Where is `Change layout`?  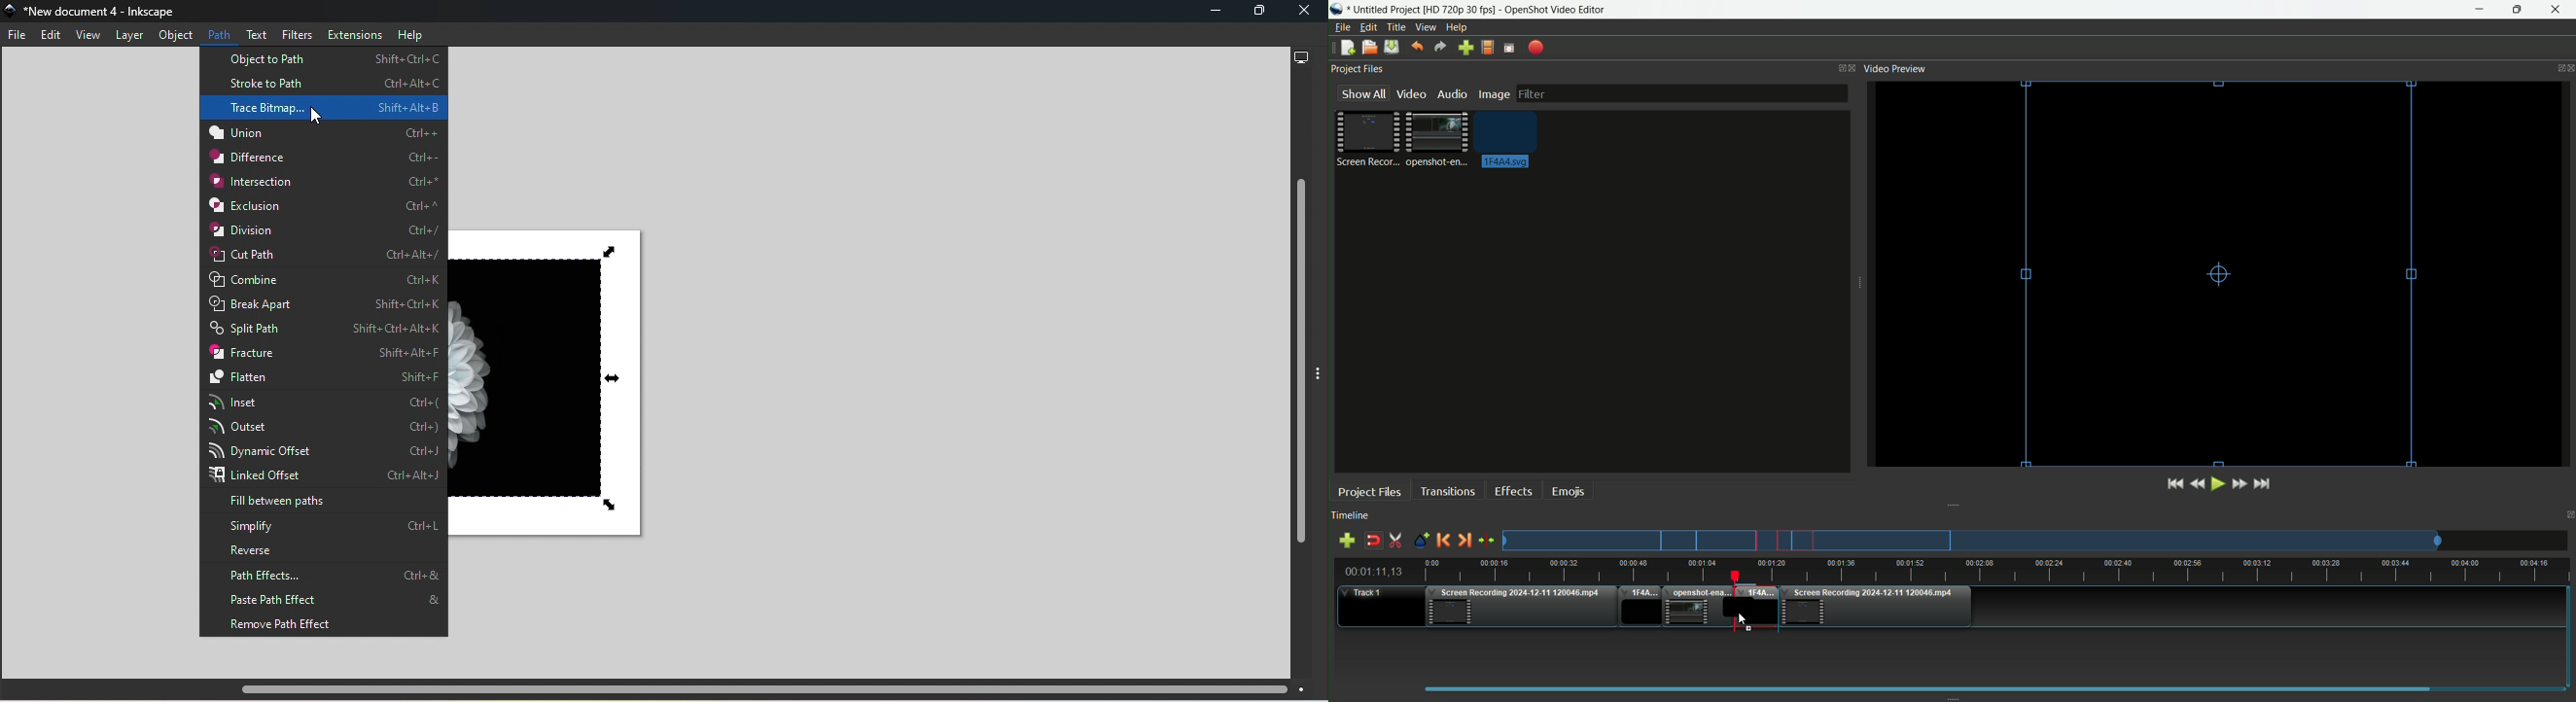
Change layout is located at coordinates (1839, 68).